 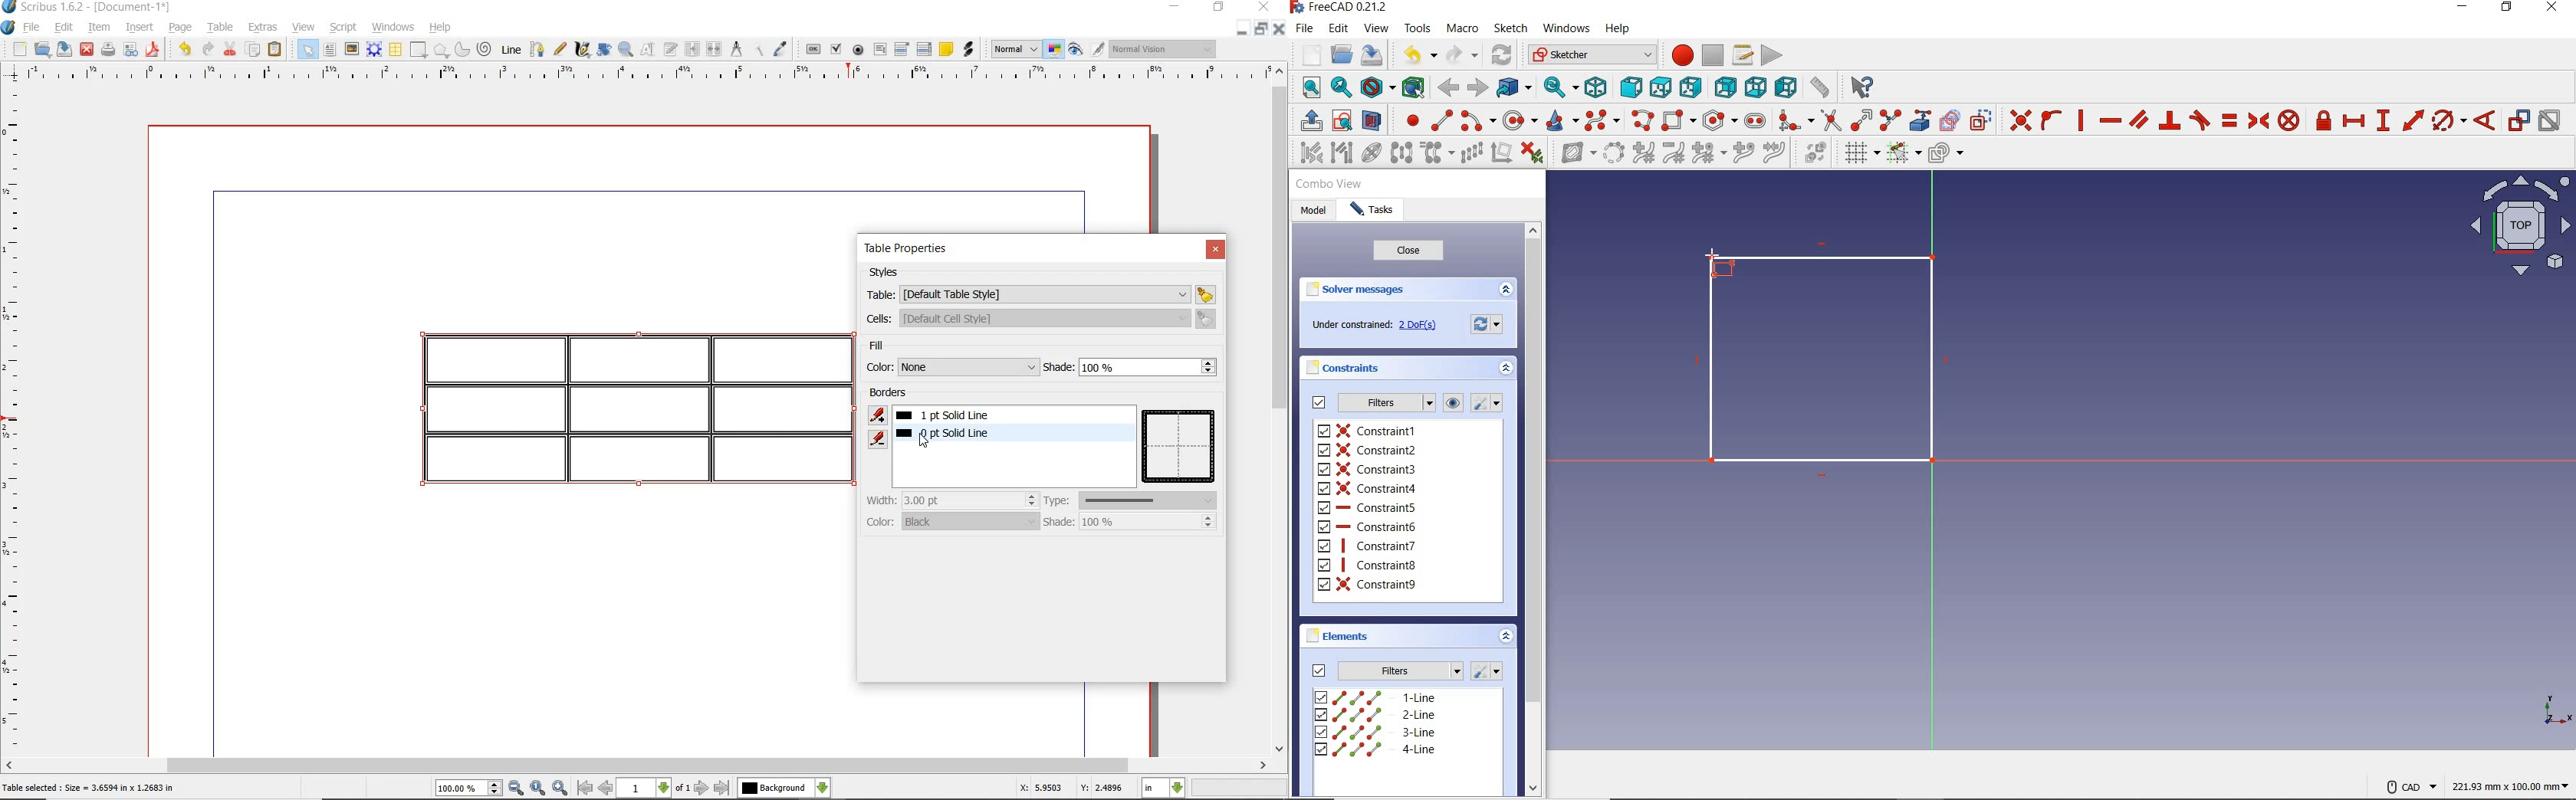 I want to click on pdf radio button, so click(x=859, y=51).